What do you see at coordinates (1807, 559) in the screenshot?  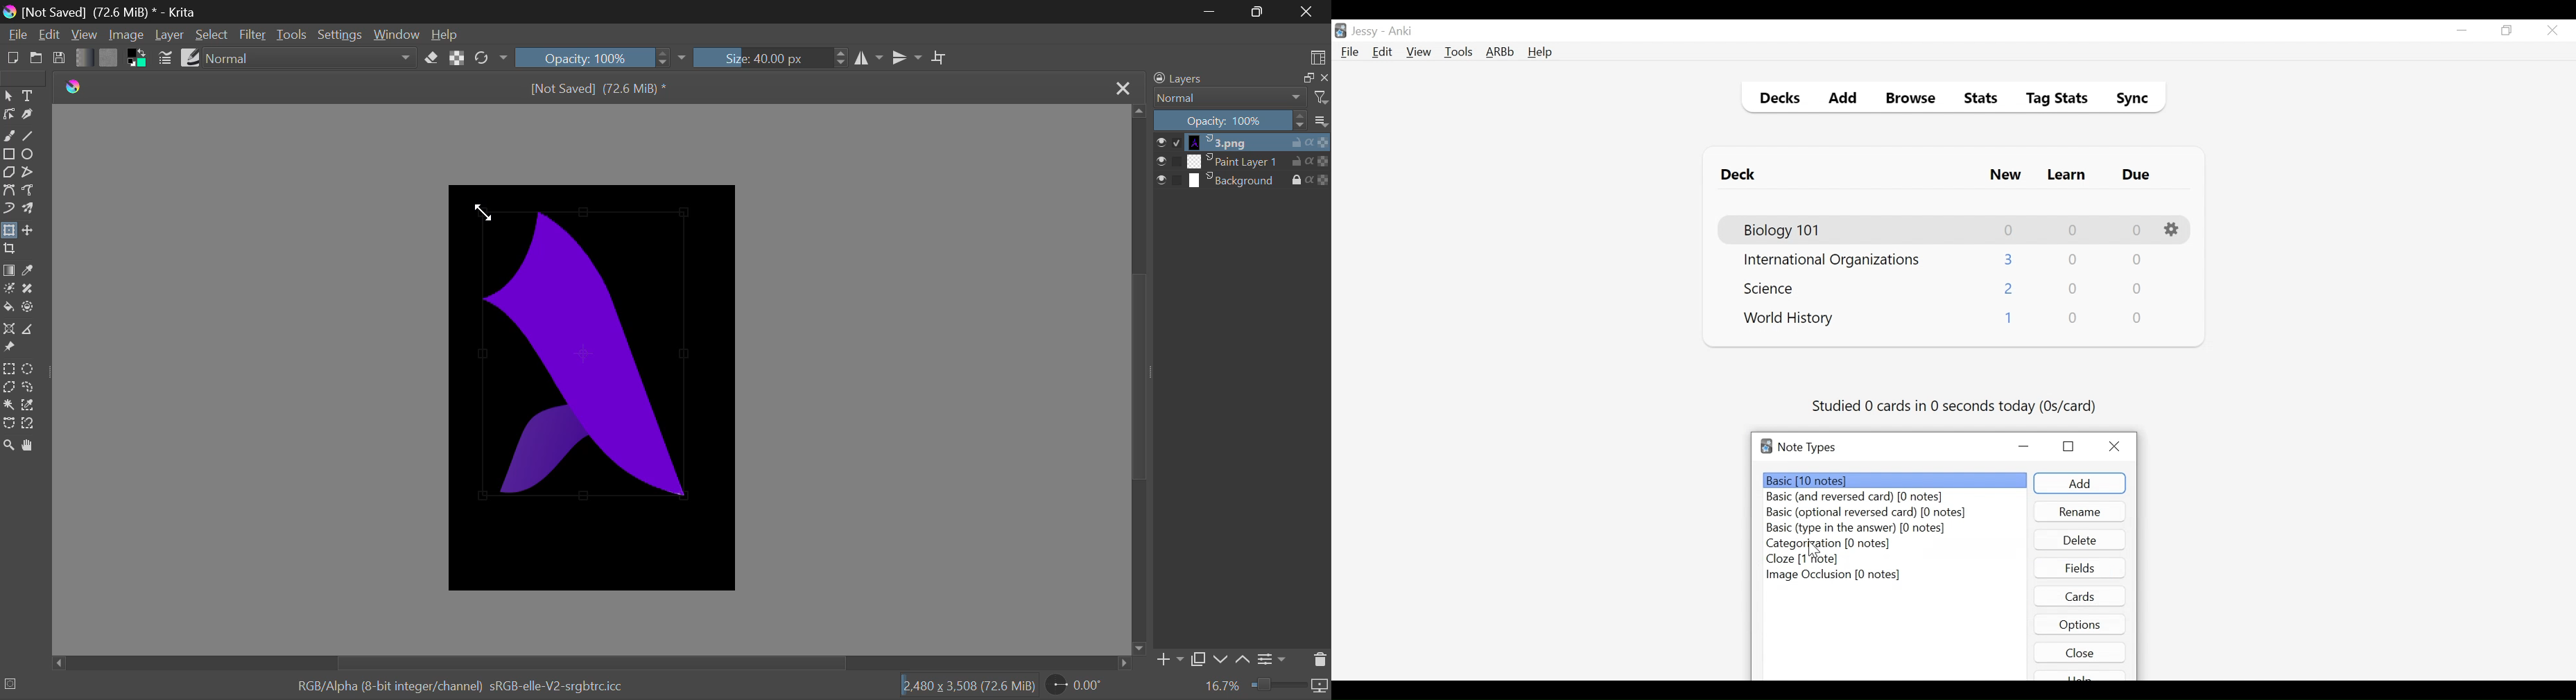 I see `Cloze (number of notes)` at bounding box center [1807, 559].